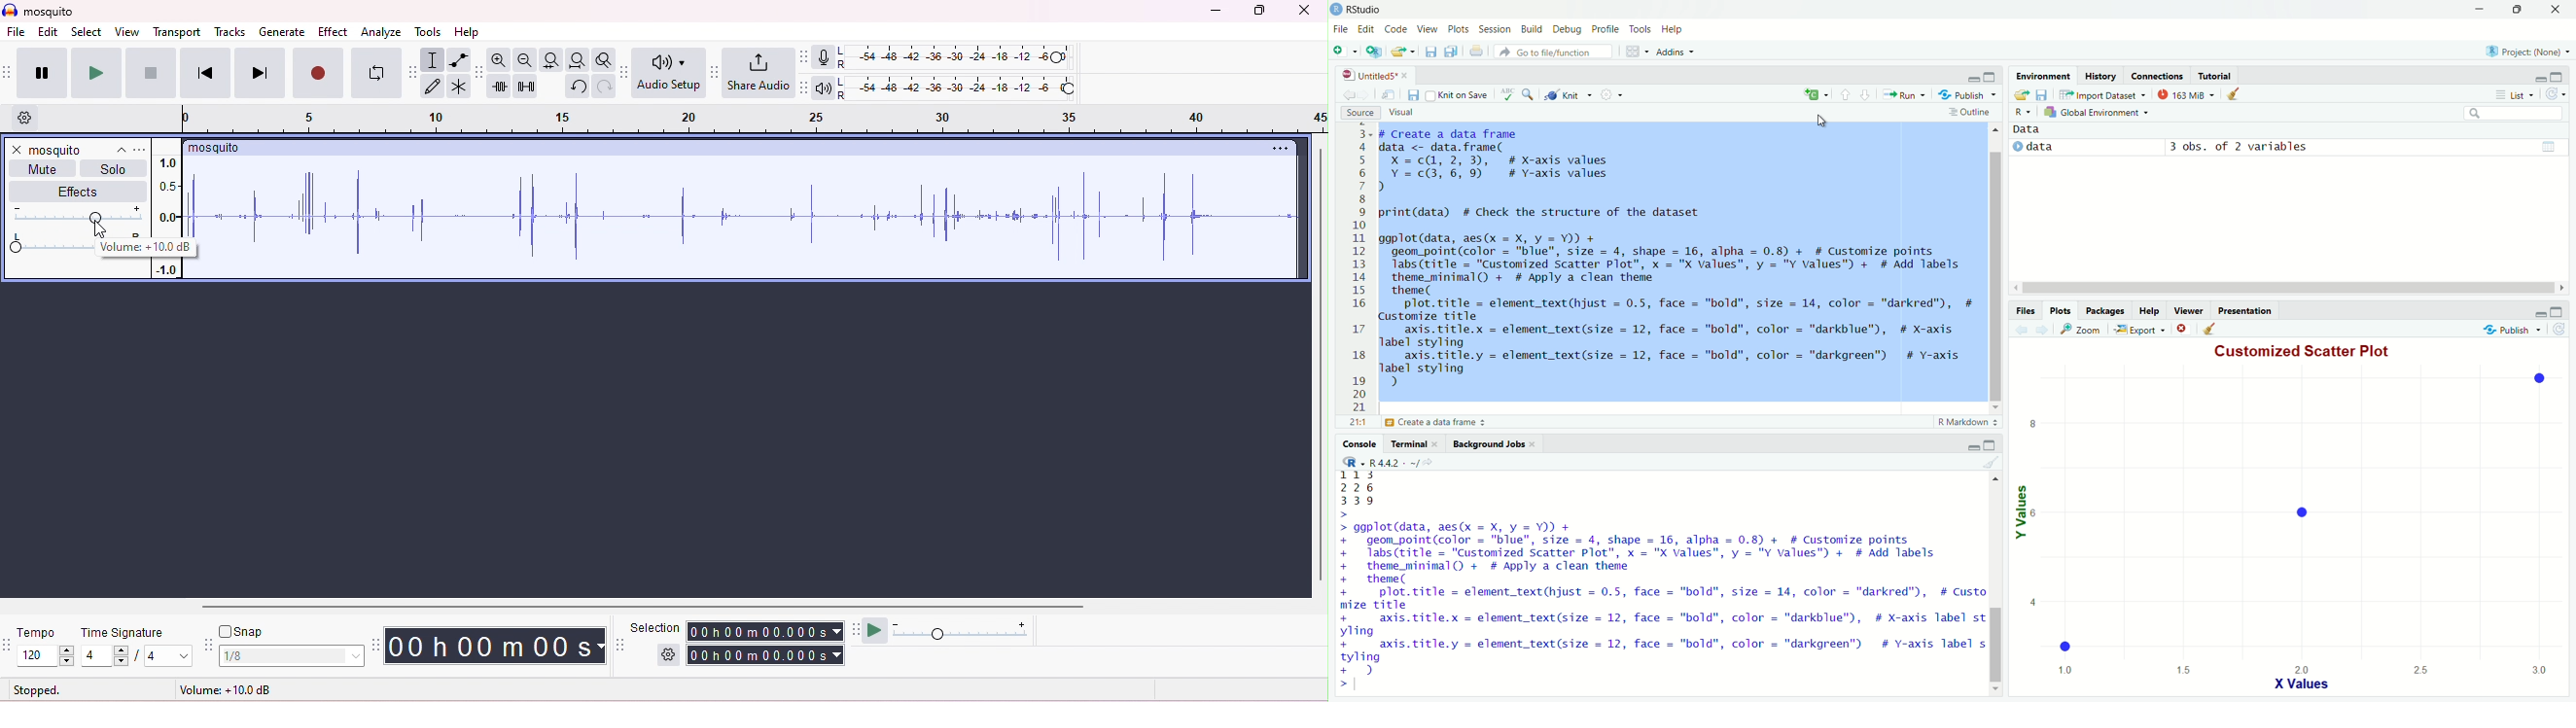  I want to click on Clear console, so click(2213, 330).